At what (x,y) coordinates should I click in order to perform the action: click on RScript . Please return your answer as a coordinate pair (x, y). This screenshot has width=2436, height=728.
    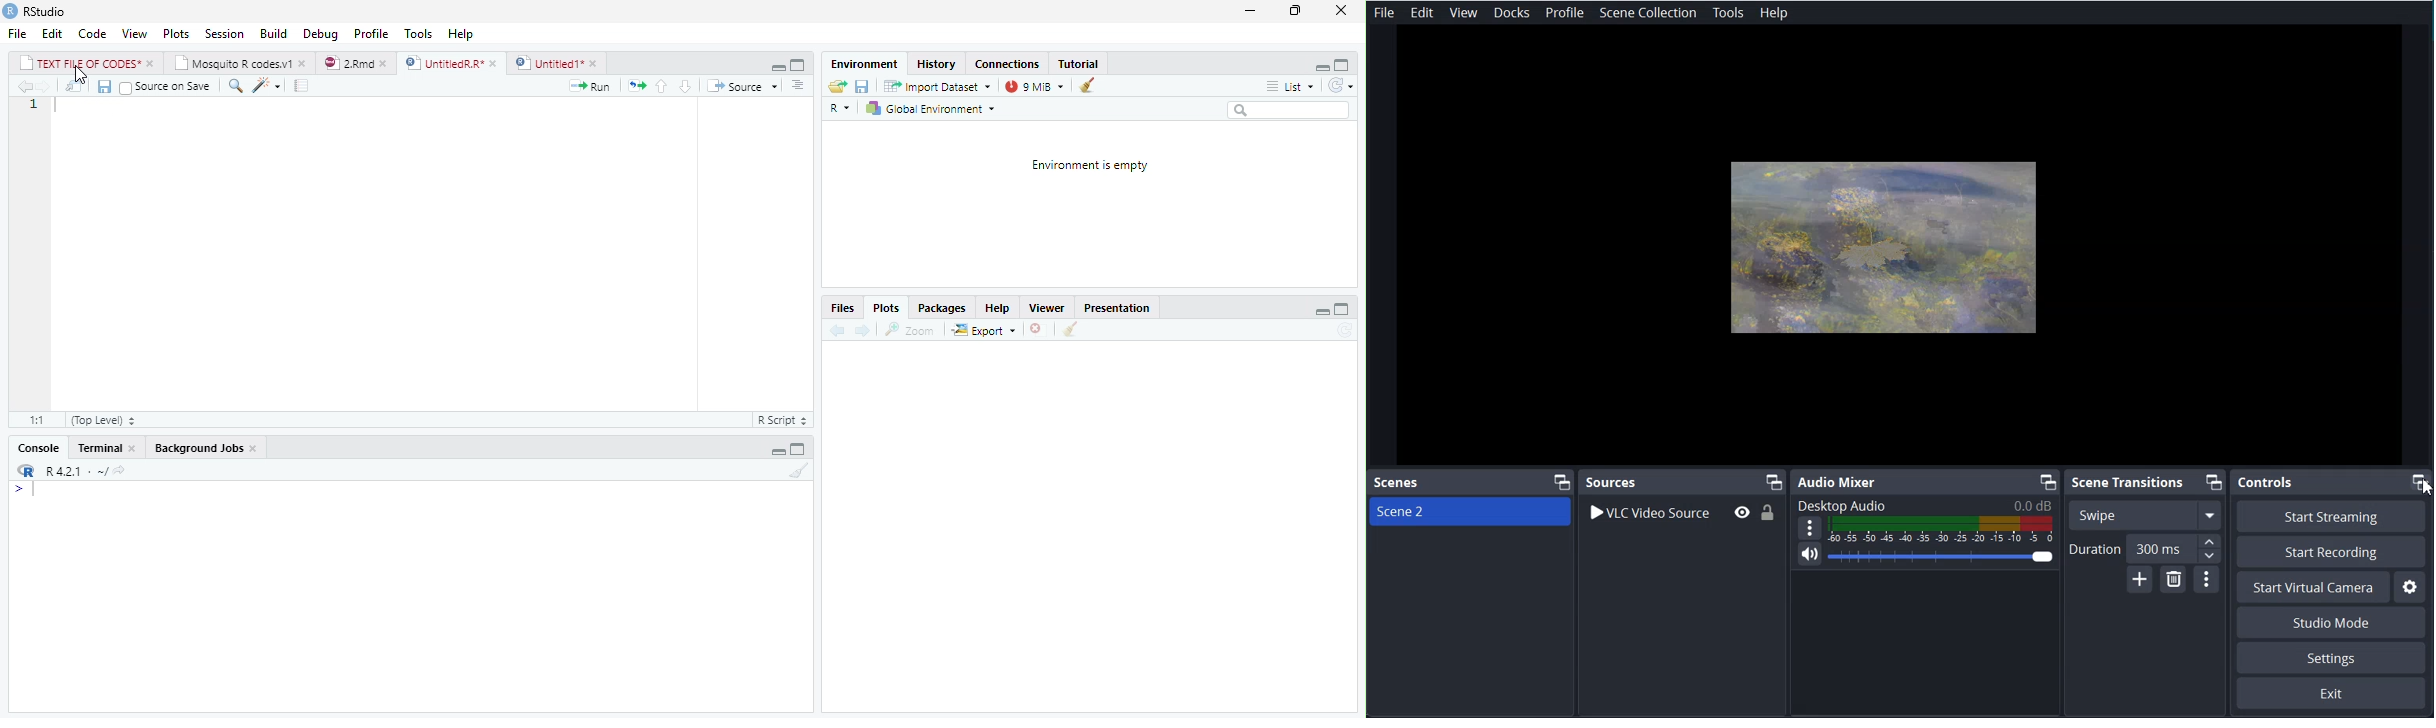
    Looking at the image, I should click on (781, 421).